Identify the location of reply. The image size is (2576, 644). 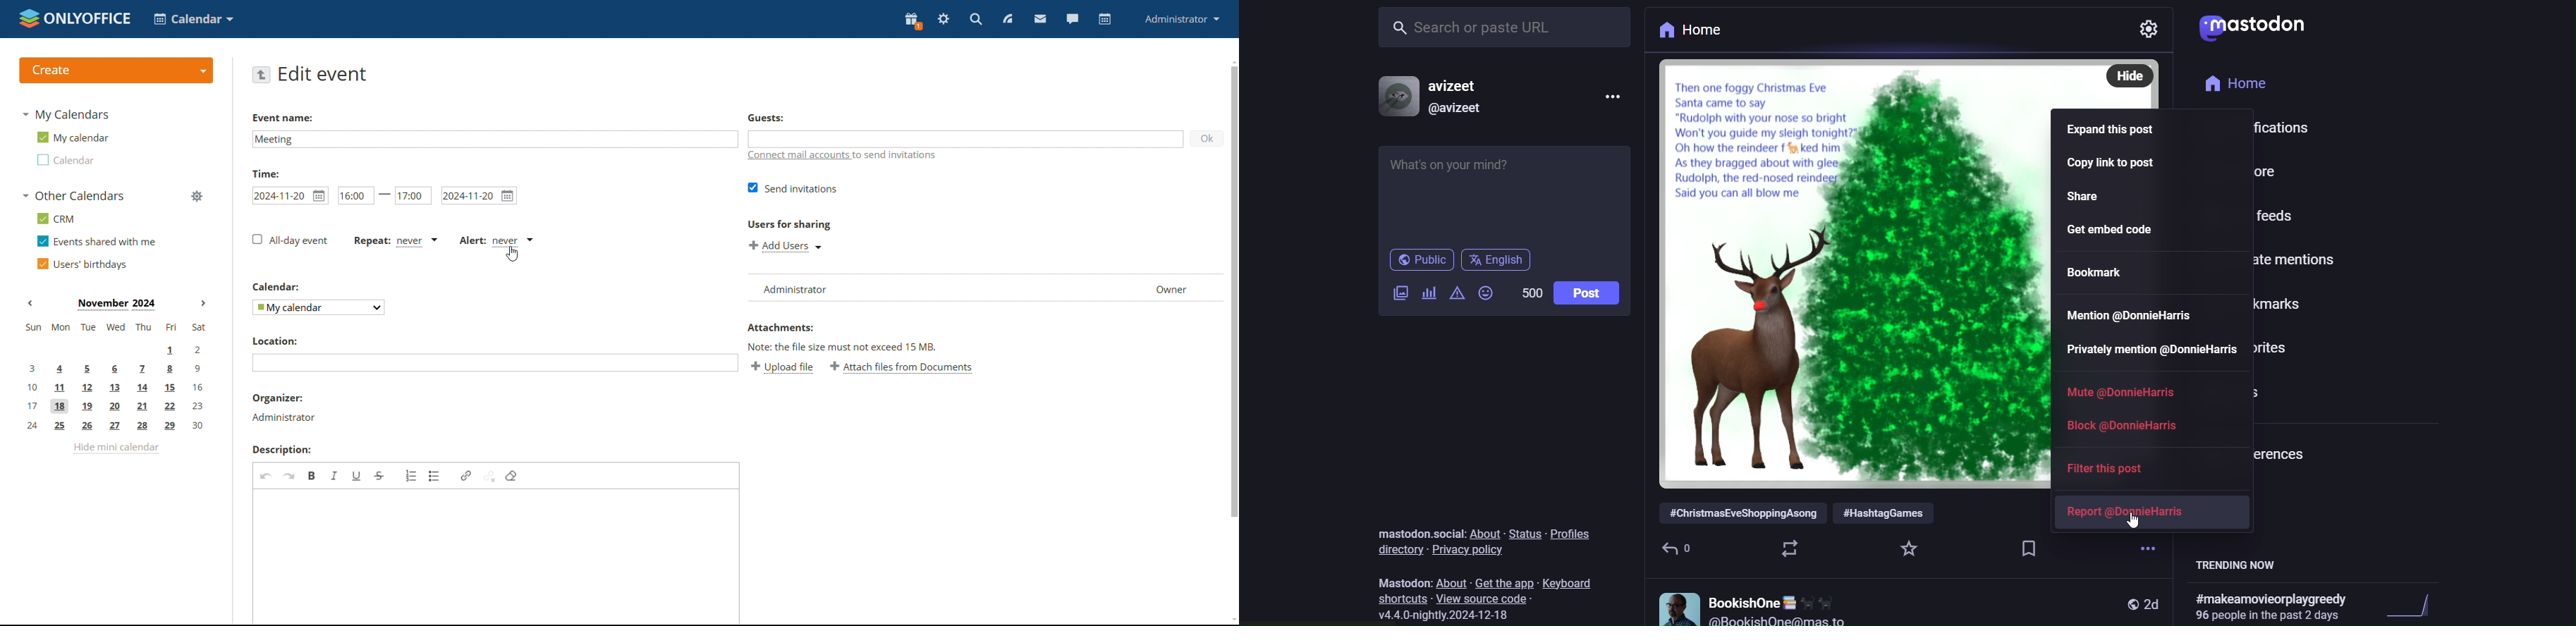
(1680, 546).